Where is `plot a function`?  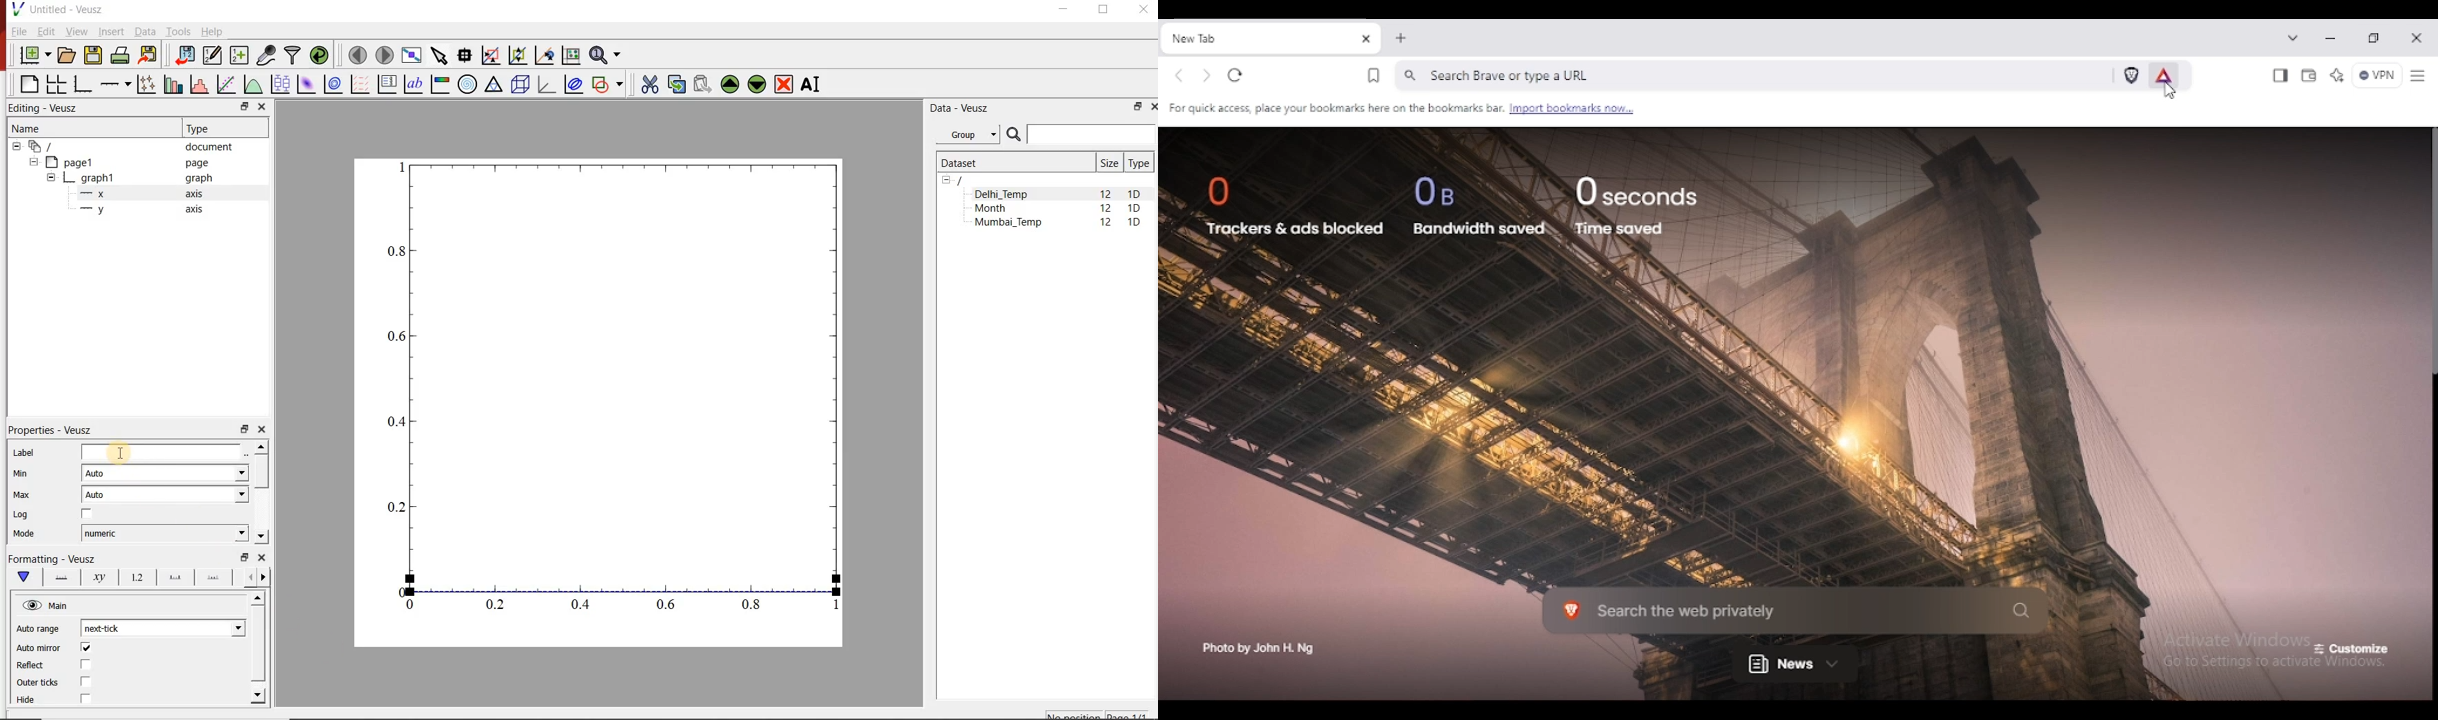 plot a function is located at coordinates (253, 84).